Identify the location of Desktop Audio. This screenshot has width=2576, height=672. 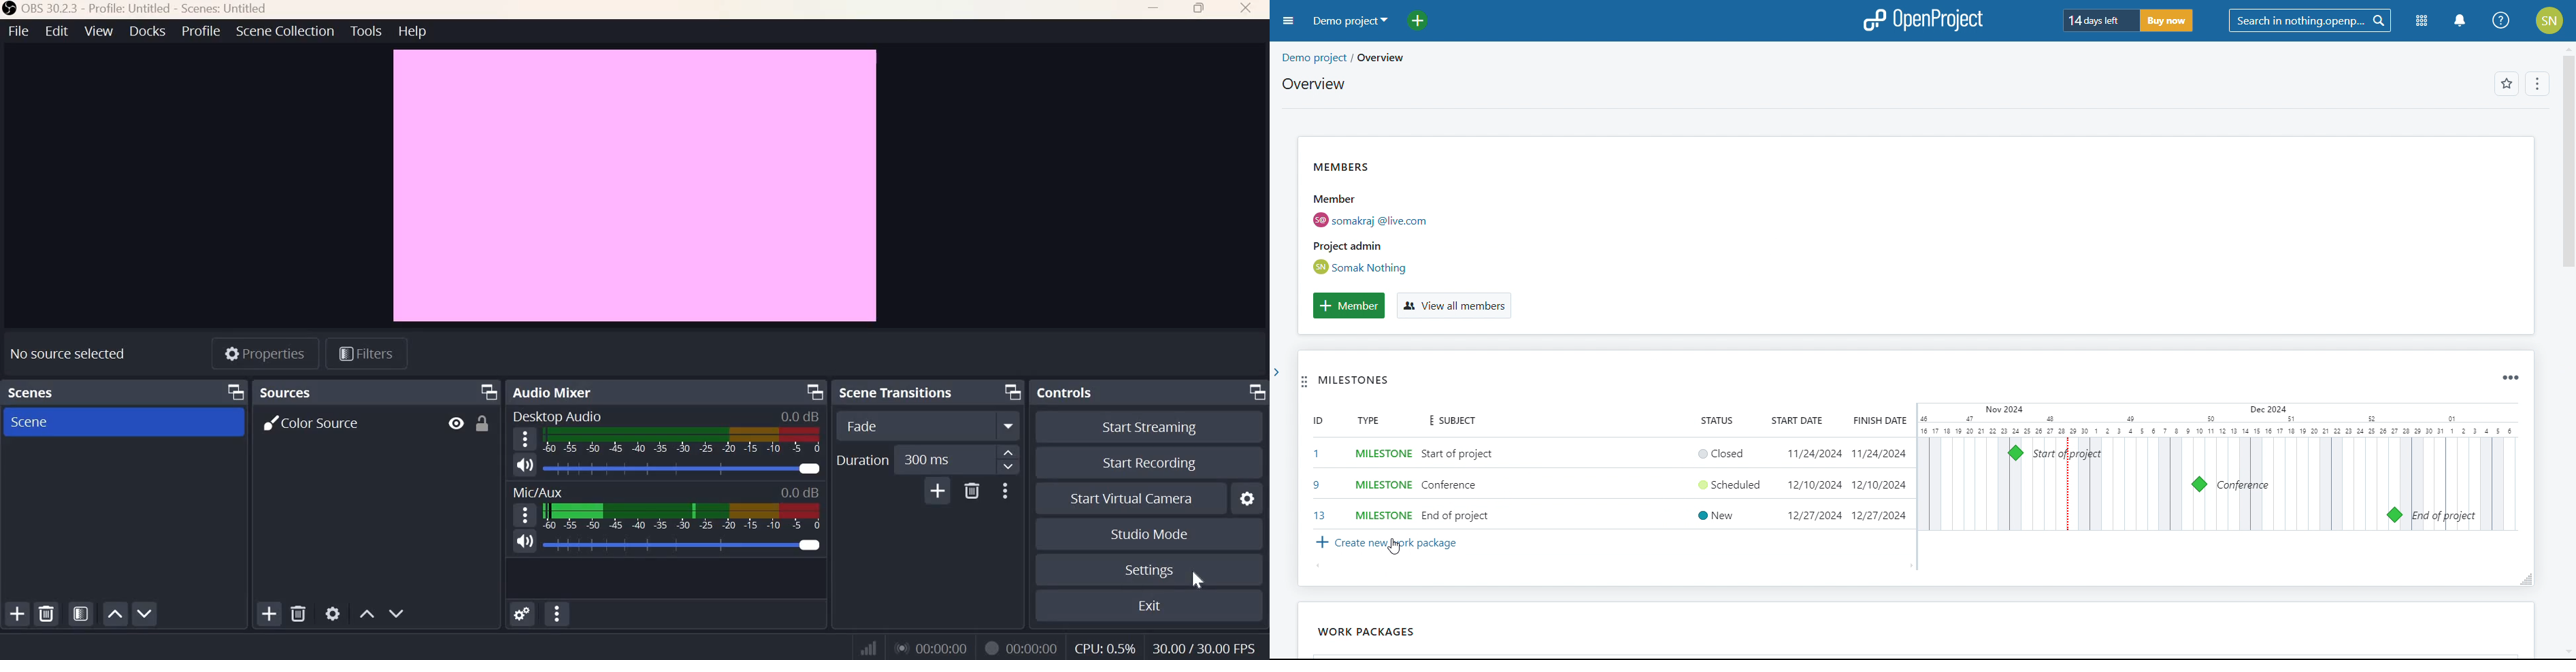
(561, 416).